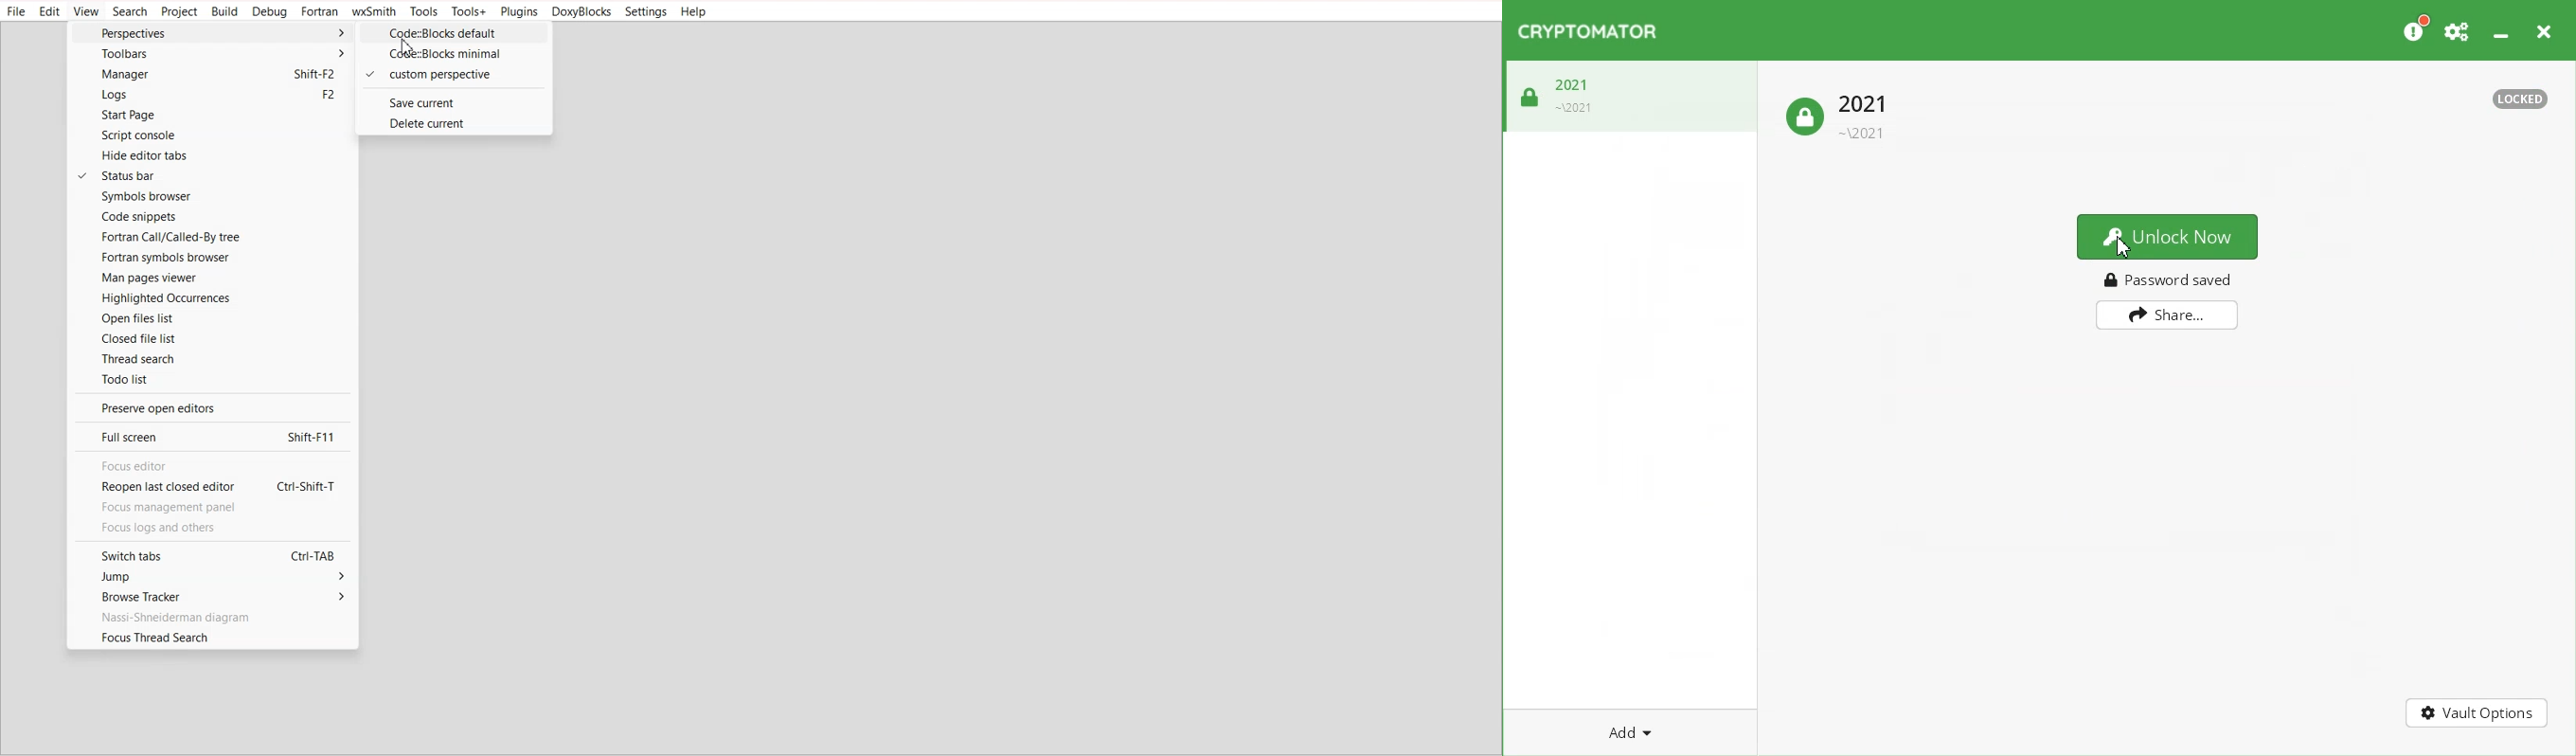 The height and width of the screenshot is (756, 2576). I want to click on Cursor, so click(408, 47).